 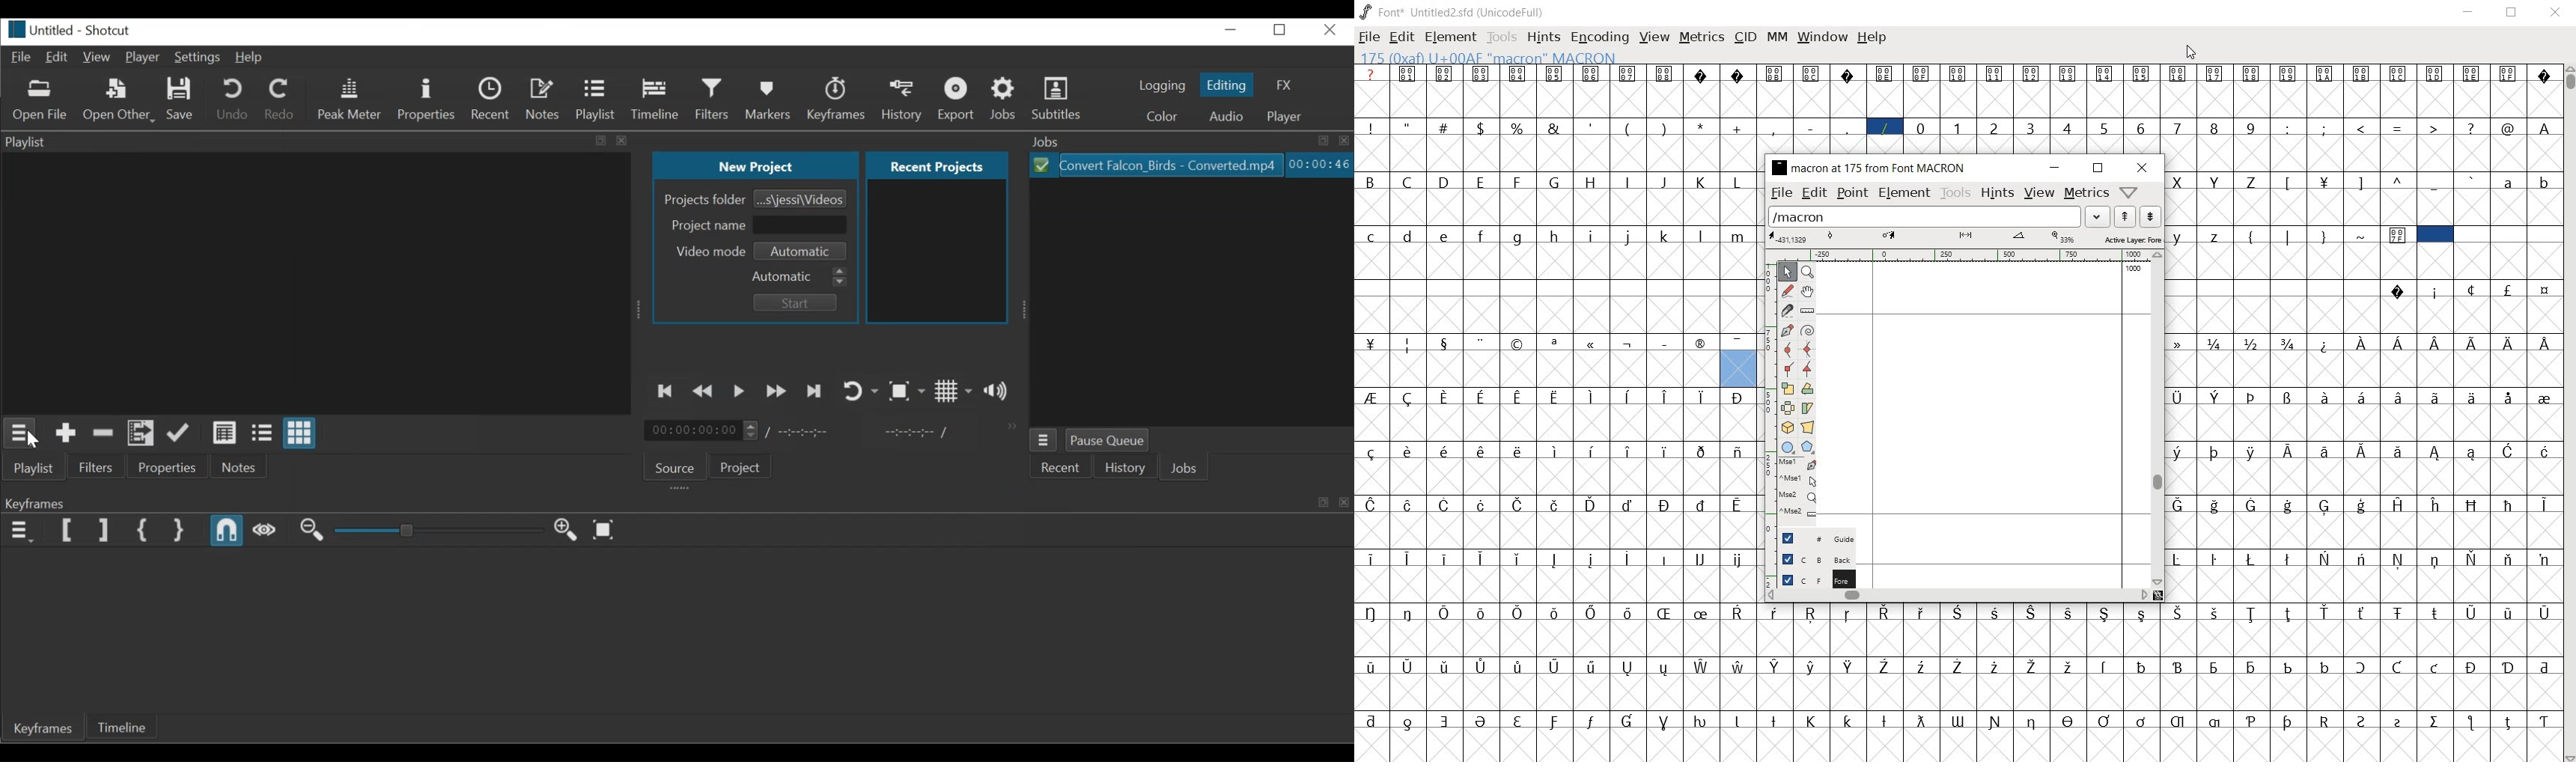 What do you see at coordinates (1788, 370) in the screenshot?
I see `corner` at bounding box center [1788, 370].